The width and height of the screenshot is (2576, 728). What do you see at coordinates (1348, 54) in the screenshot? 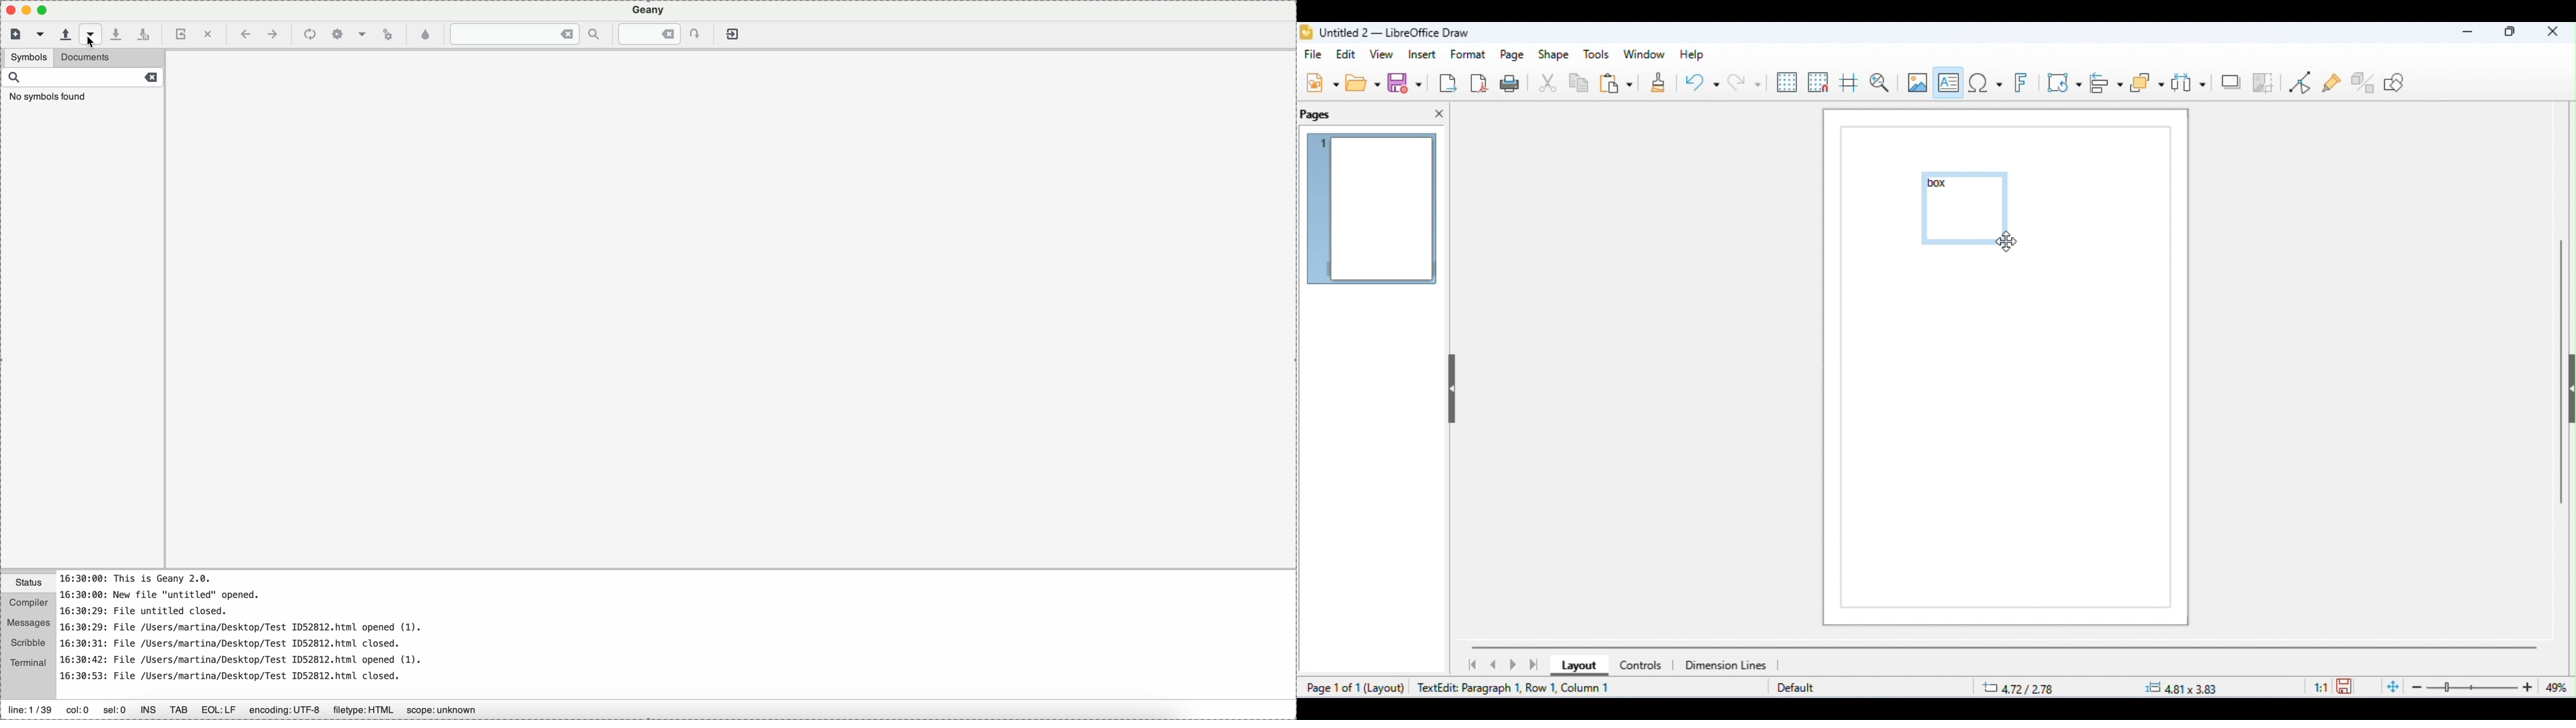
I see `edit` at bounding box center [1348, 54].